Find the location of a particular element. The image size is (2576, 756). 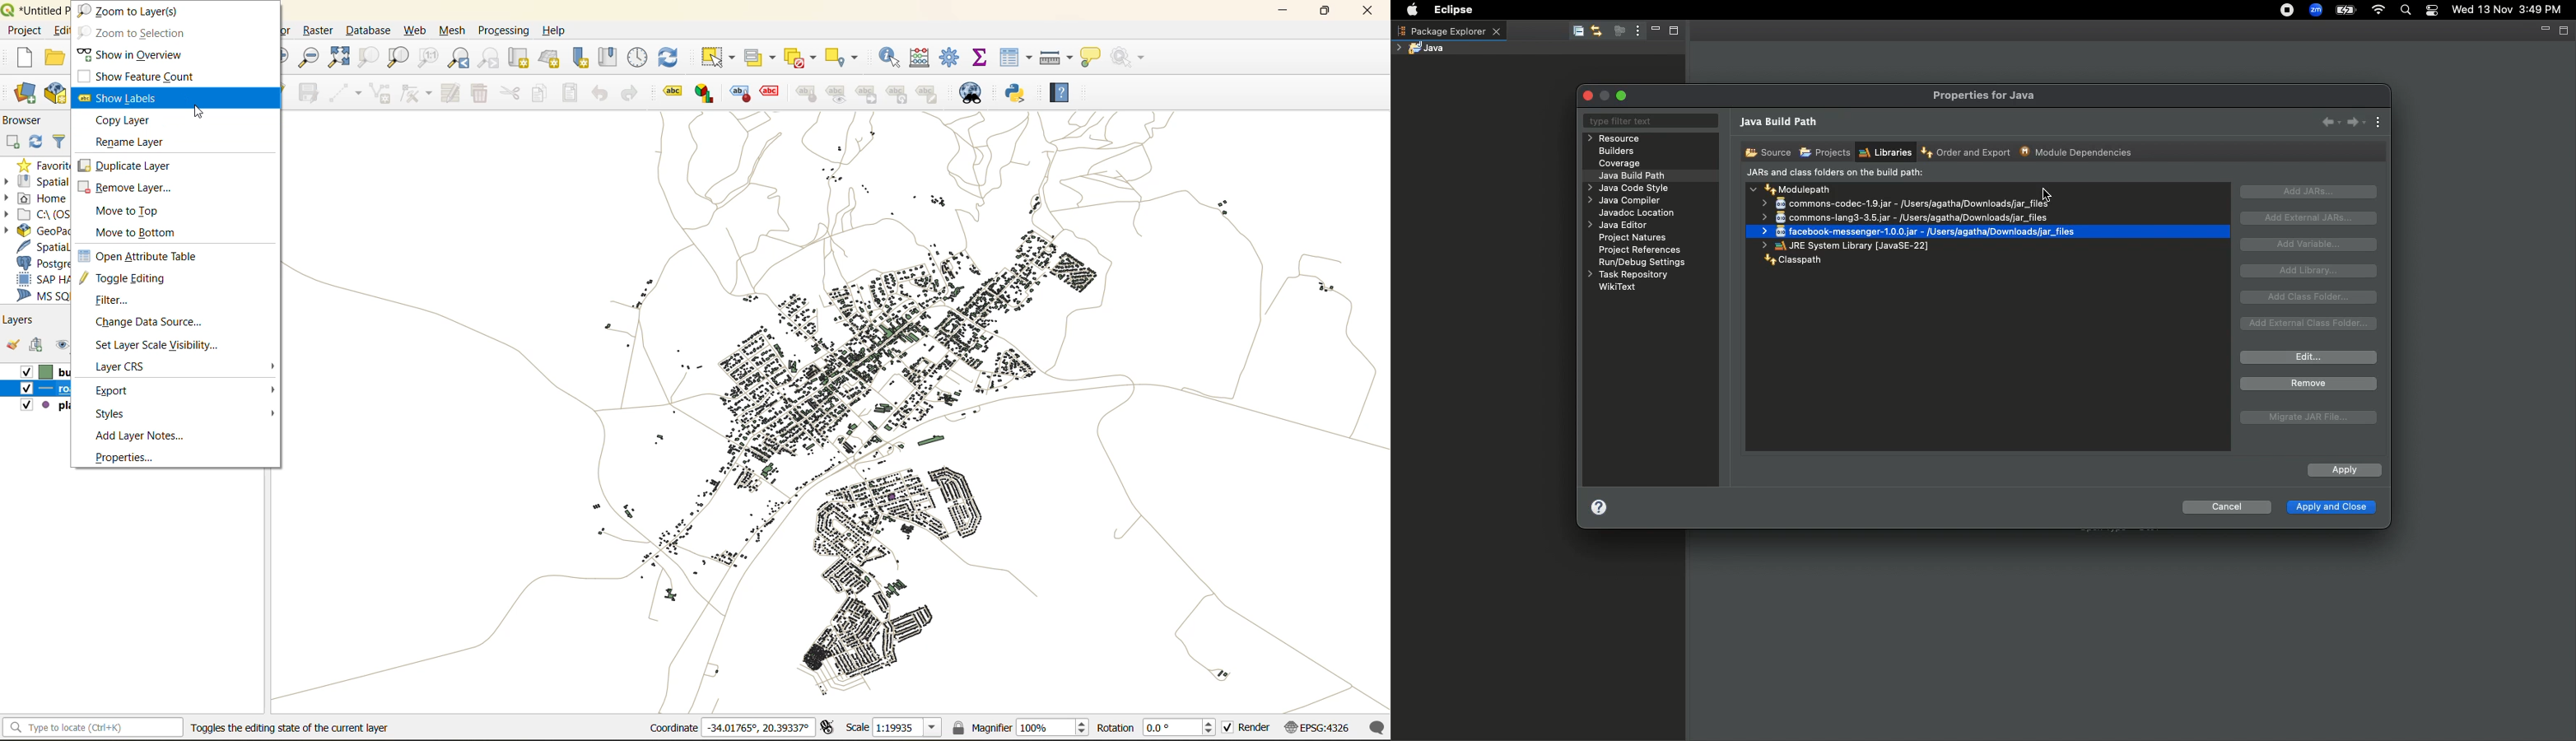

select location is located at coordinates (840, 58).